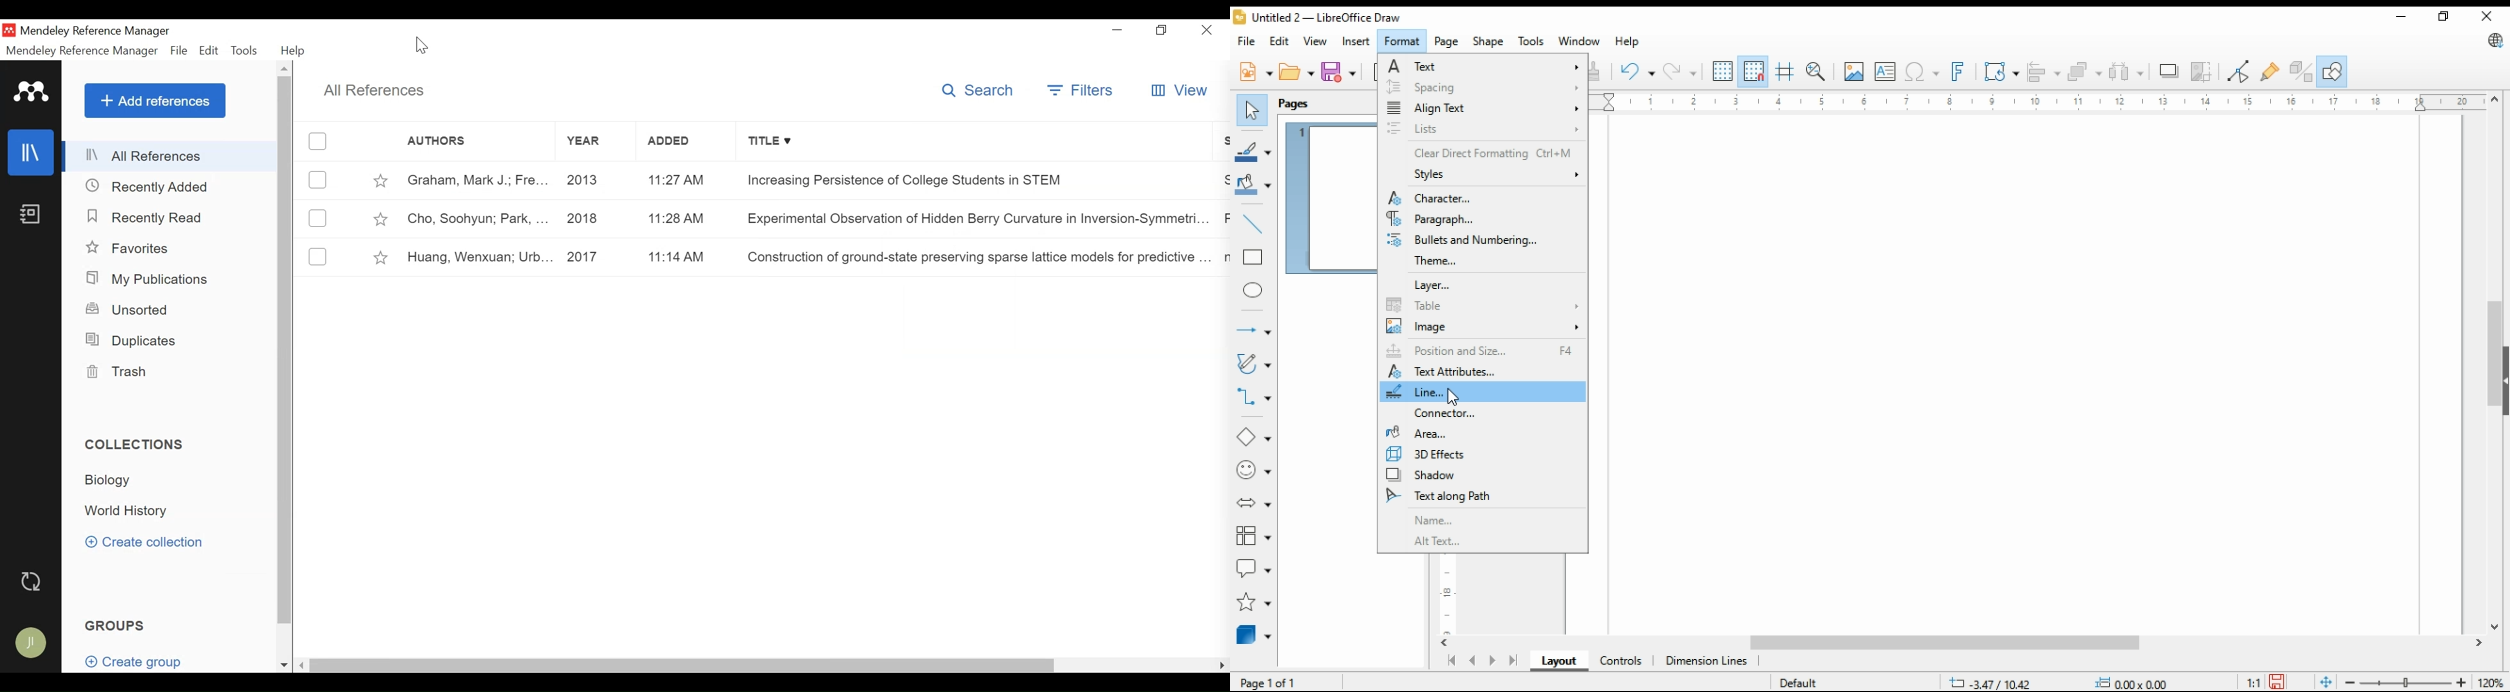 The width and height of the screenshot is (2520, 700). What do you see at coordinates (1578, 41) in the screenshot?
I see `window` at bounding box center [1578, 41].